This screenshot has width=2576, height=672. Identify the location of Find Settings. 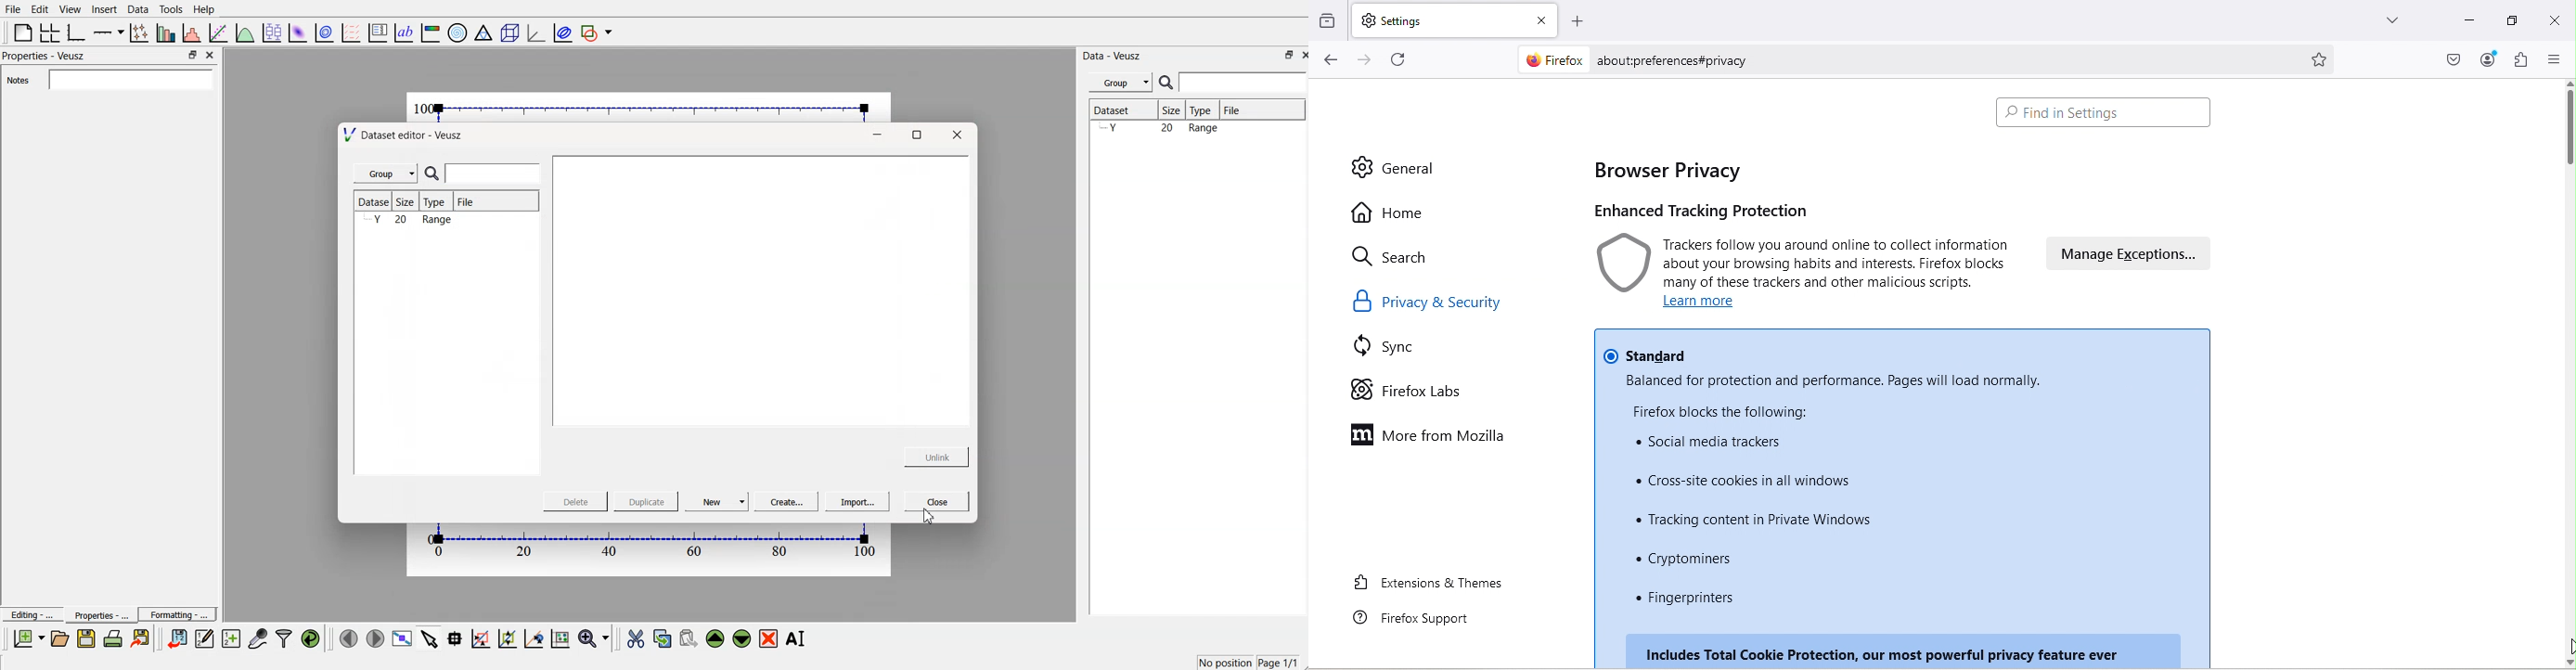
(2107, 115).